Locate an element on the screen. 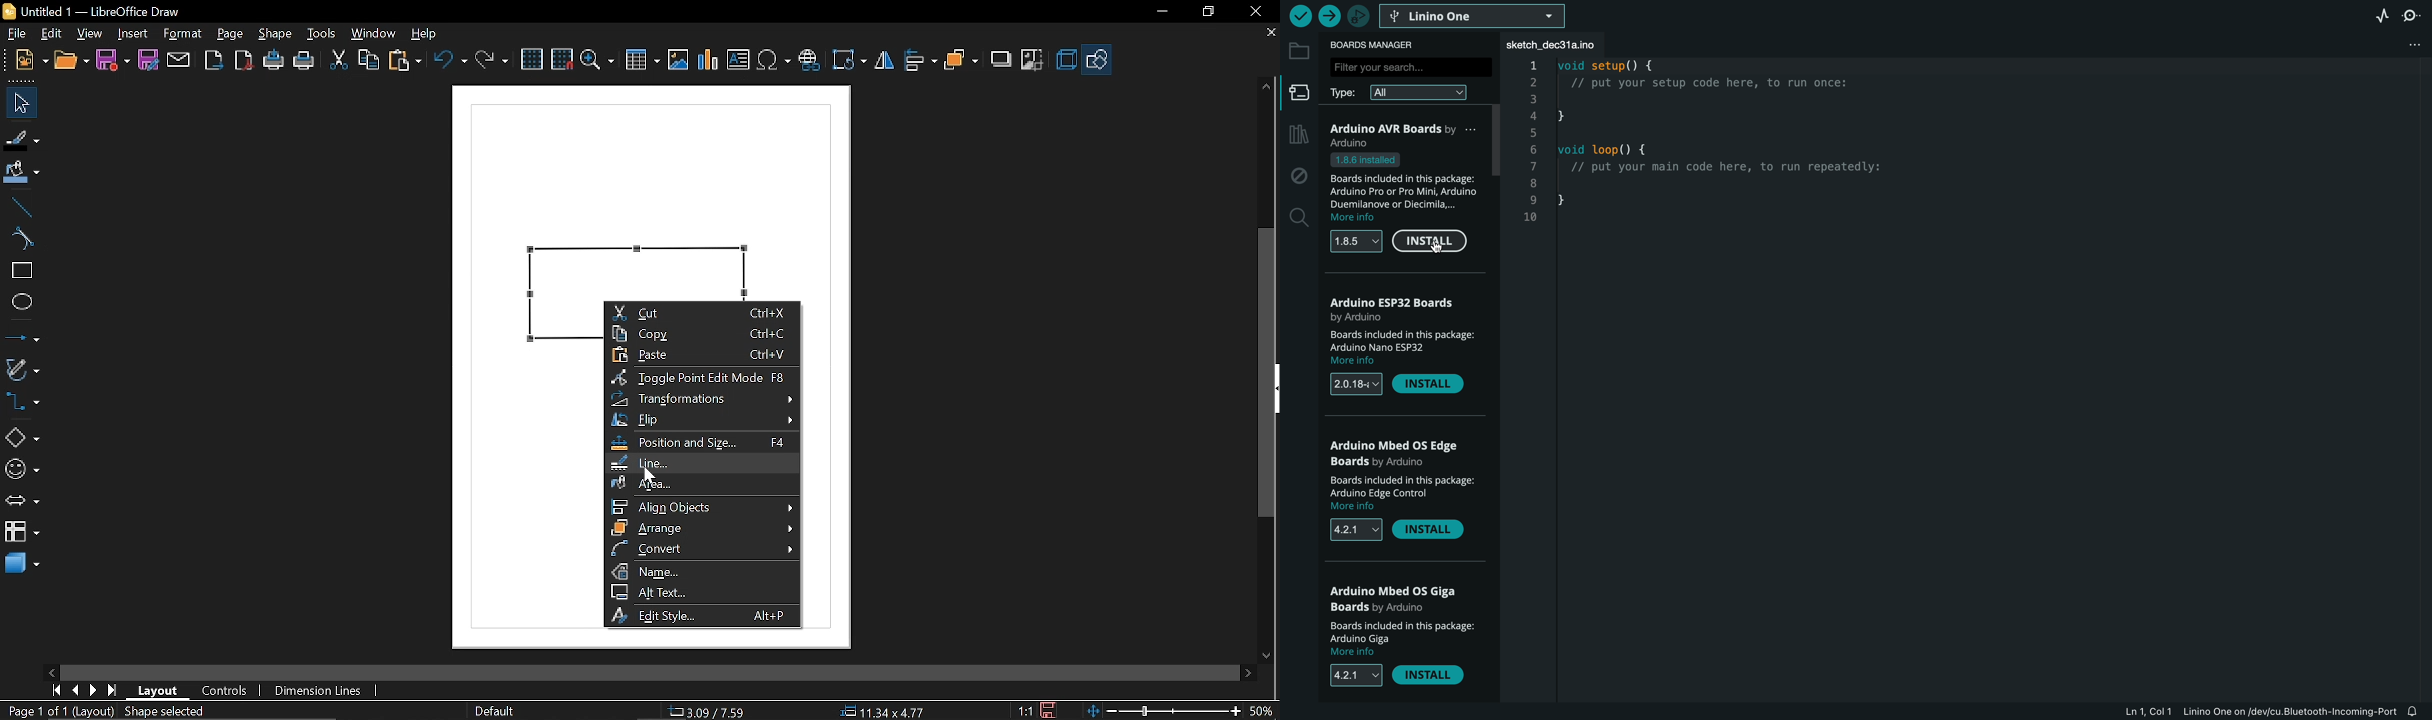 Image resolution: width=2436 pixels, height=728 pixels. controls is located at coordinates (225, 692).